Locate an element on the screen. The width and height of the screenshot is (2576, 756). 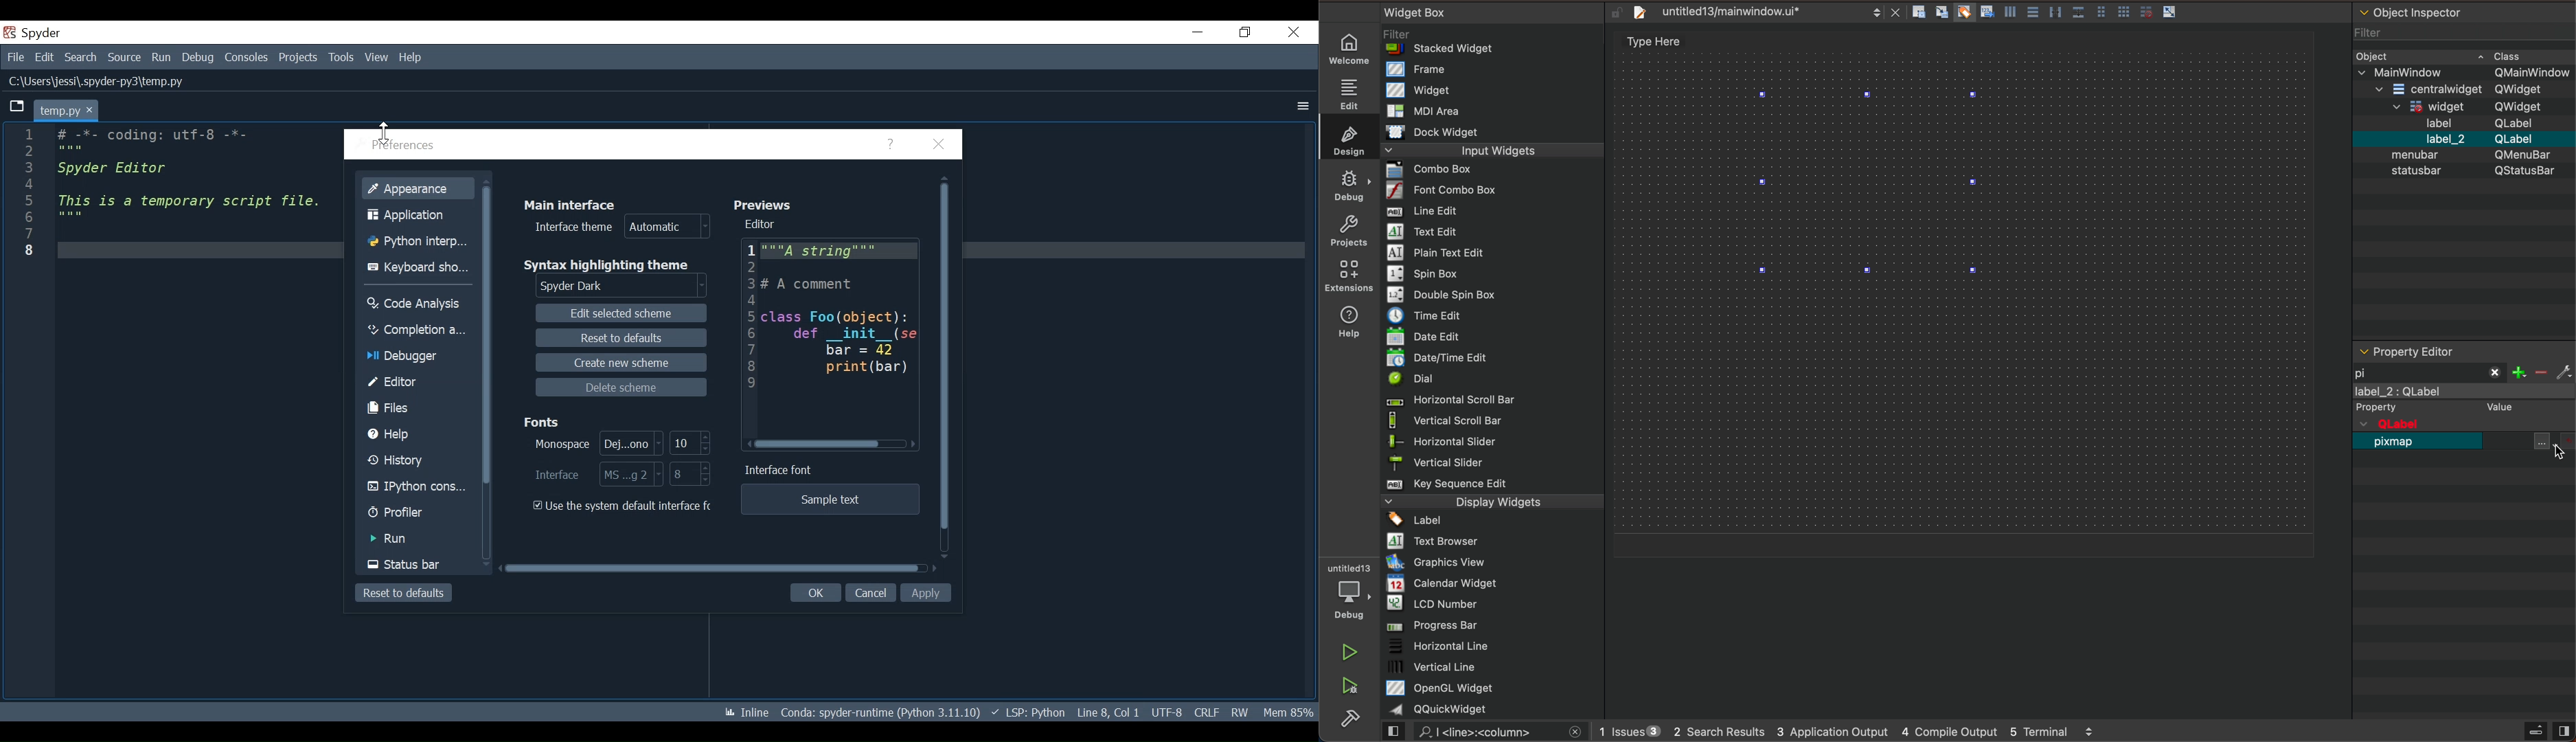
(un)check Use the system default interface font is located at coordinates (624, 506).